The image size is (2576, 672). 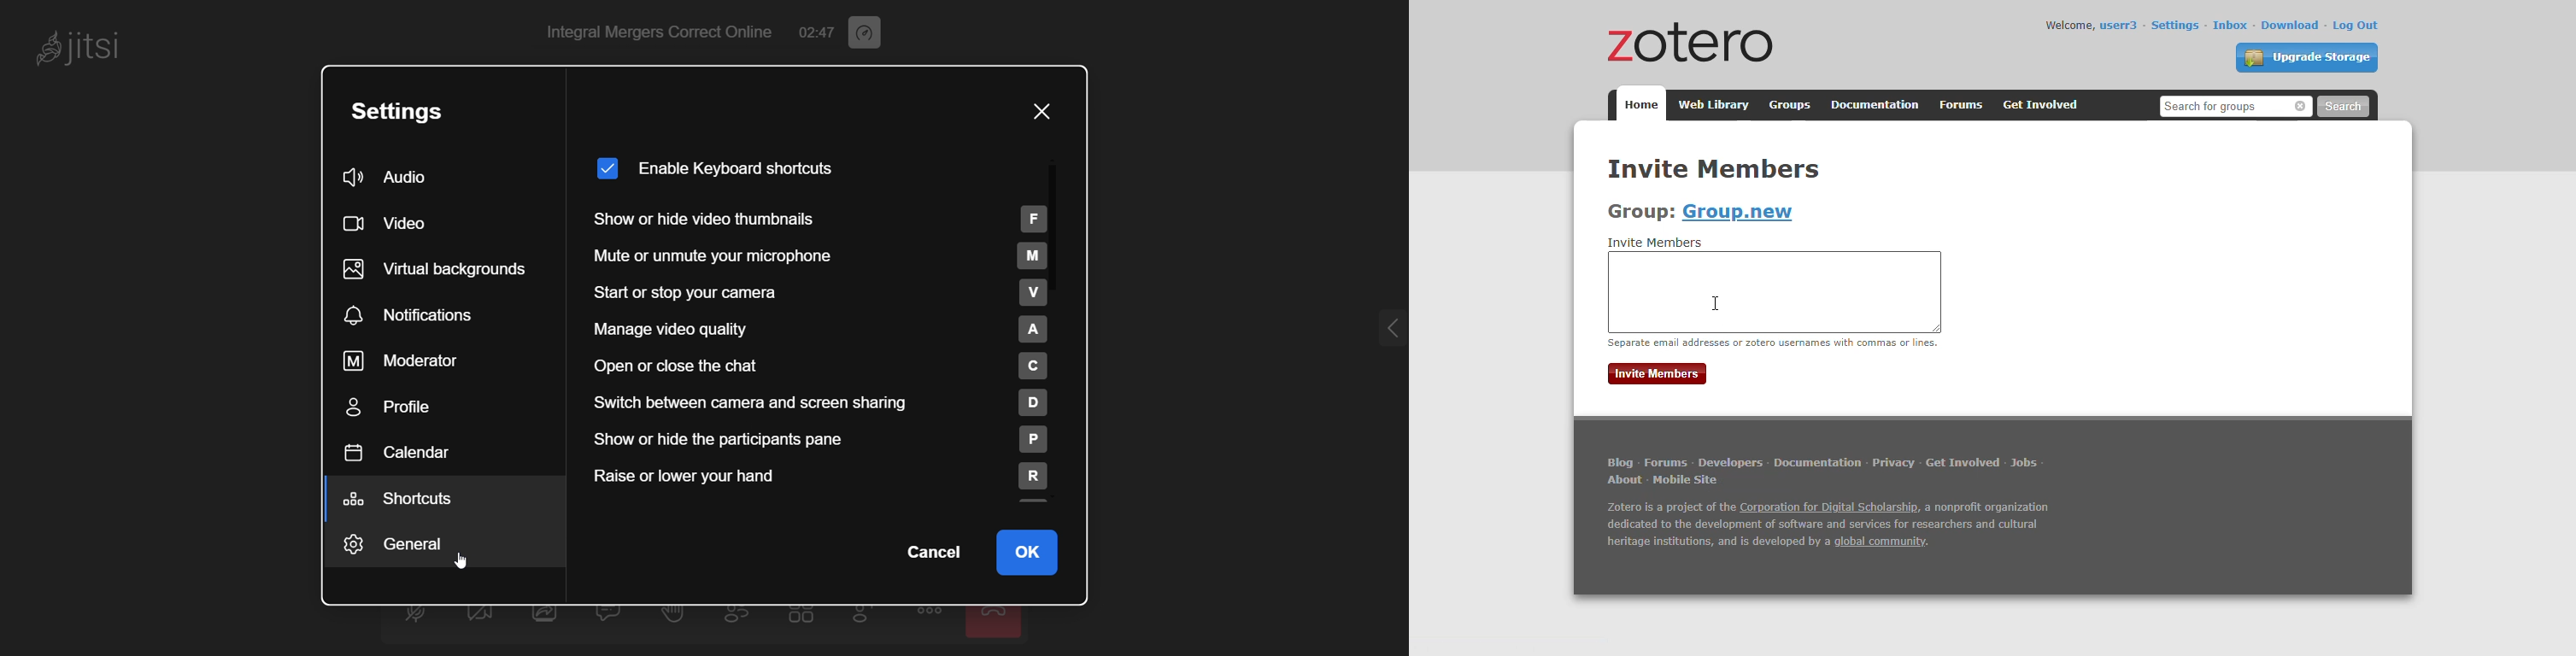 I want to click on chat bo, so click(x=611, y=613).